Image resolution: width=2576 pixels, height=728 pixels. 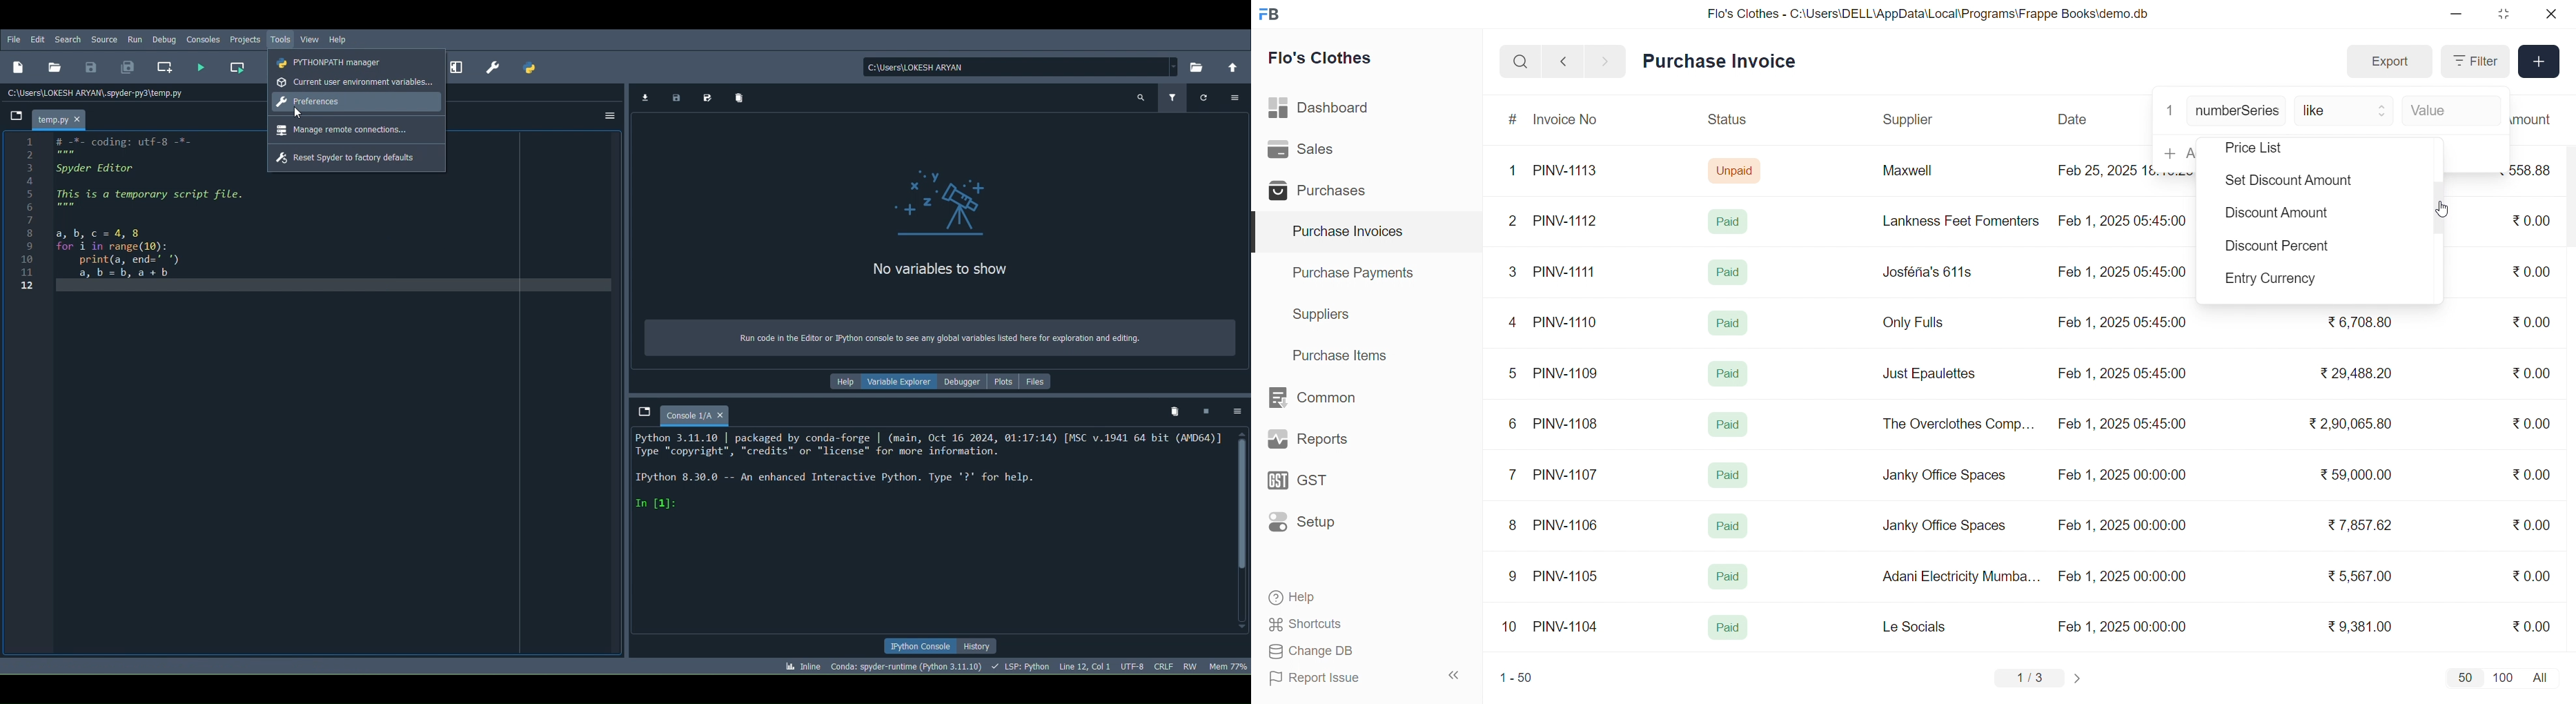 I want to click on Click to toggle between inline and interactive Matplotlib plotting, so click(x=802, y=666).